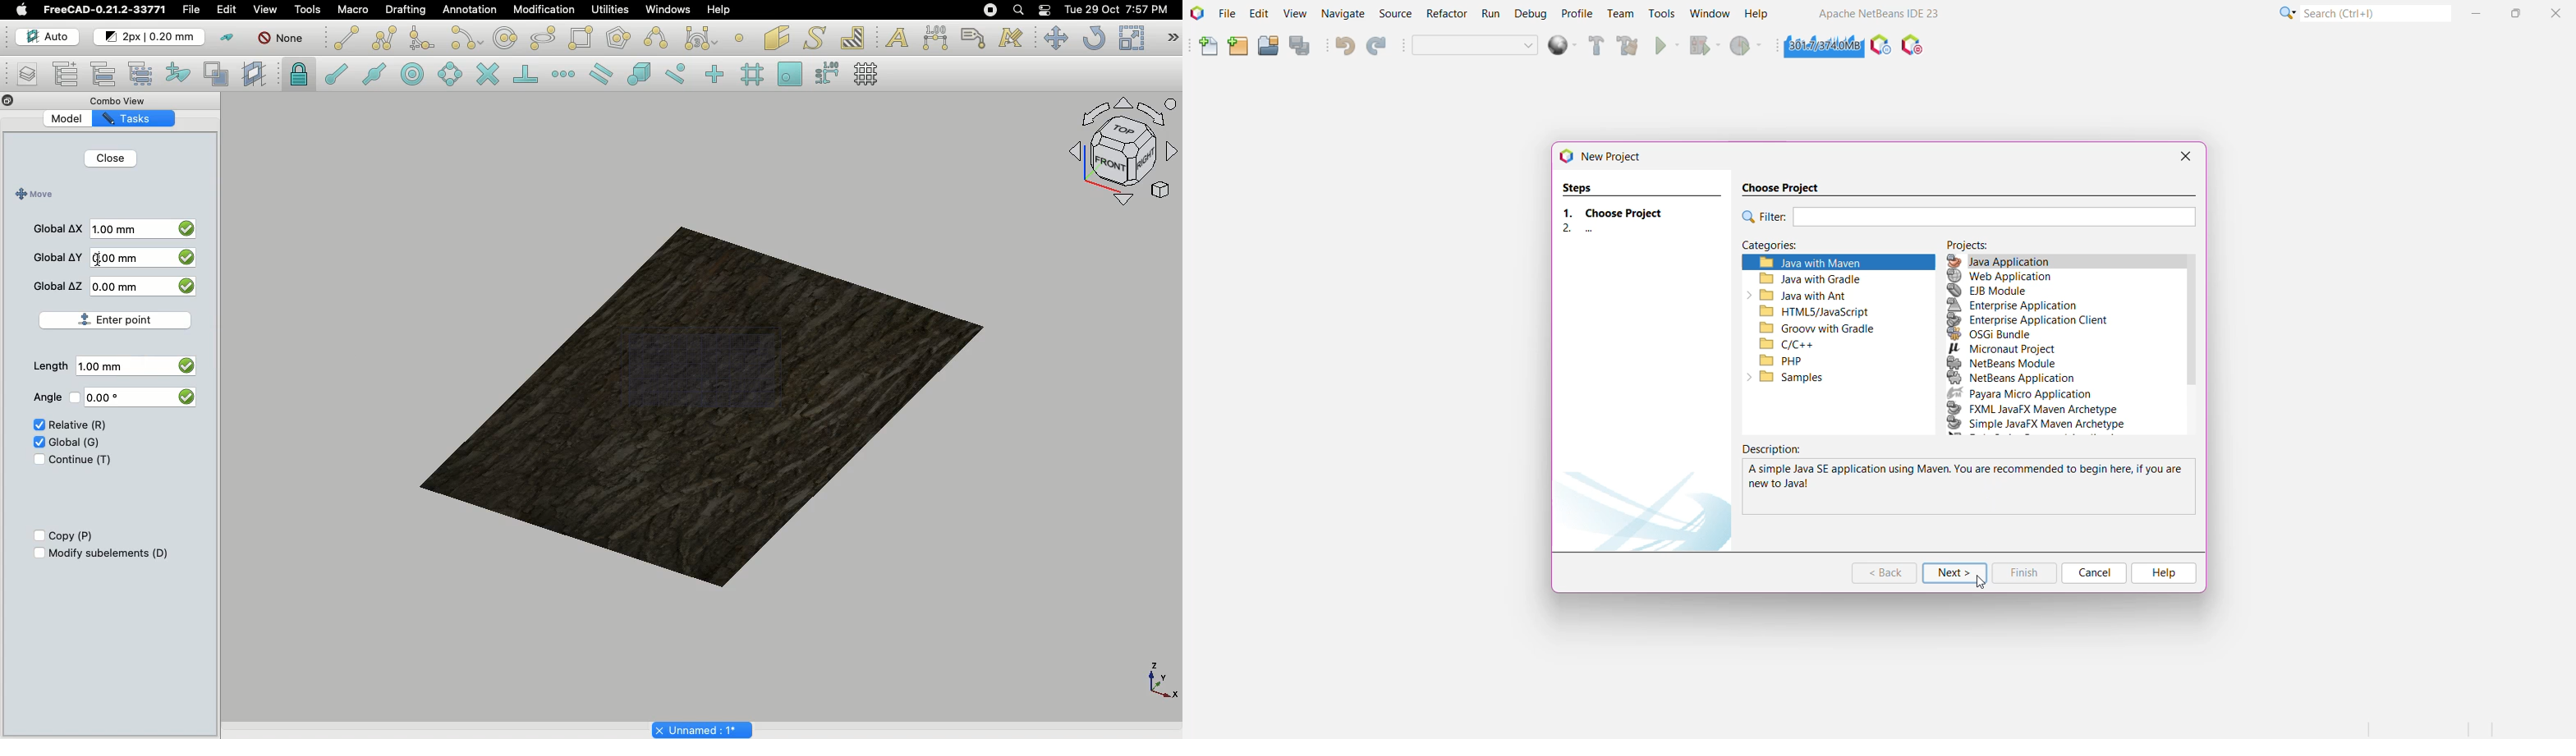  Describe the element at coordinates (227, 38) in the screenshot. I see `Toggle construction mode` at that location.